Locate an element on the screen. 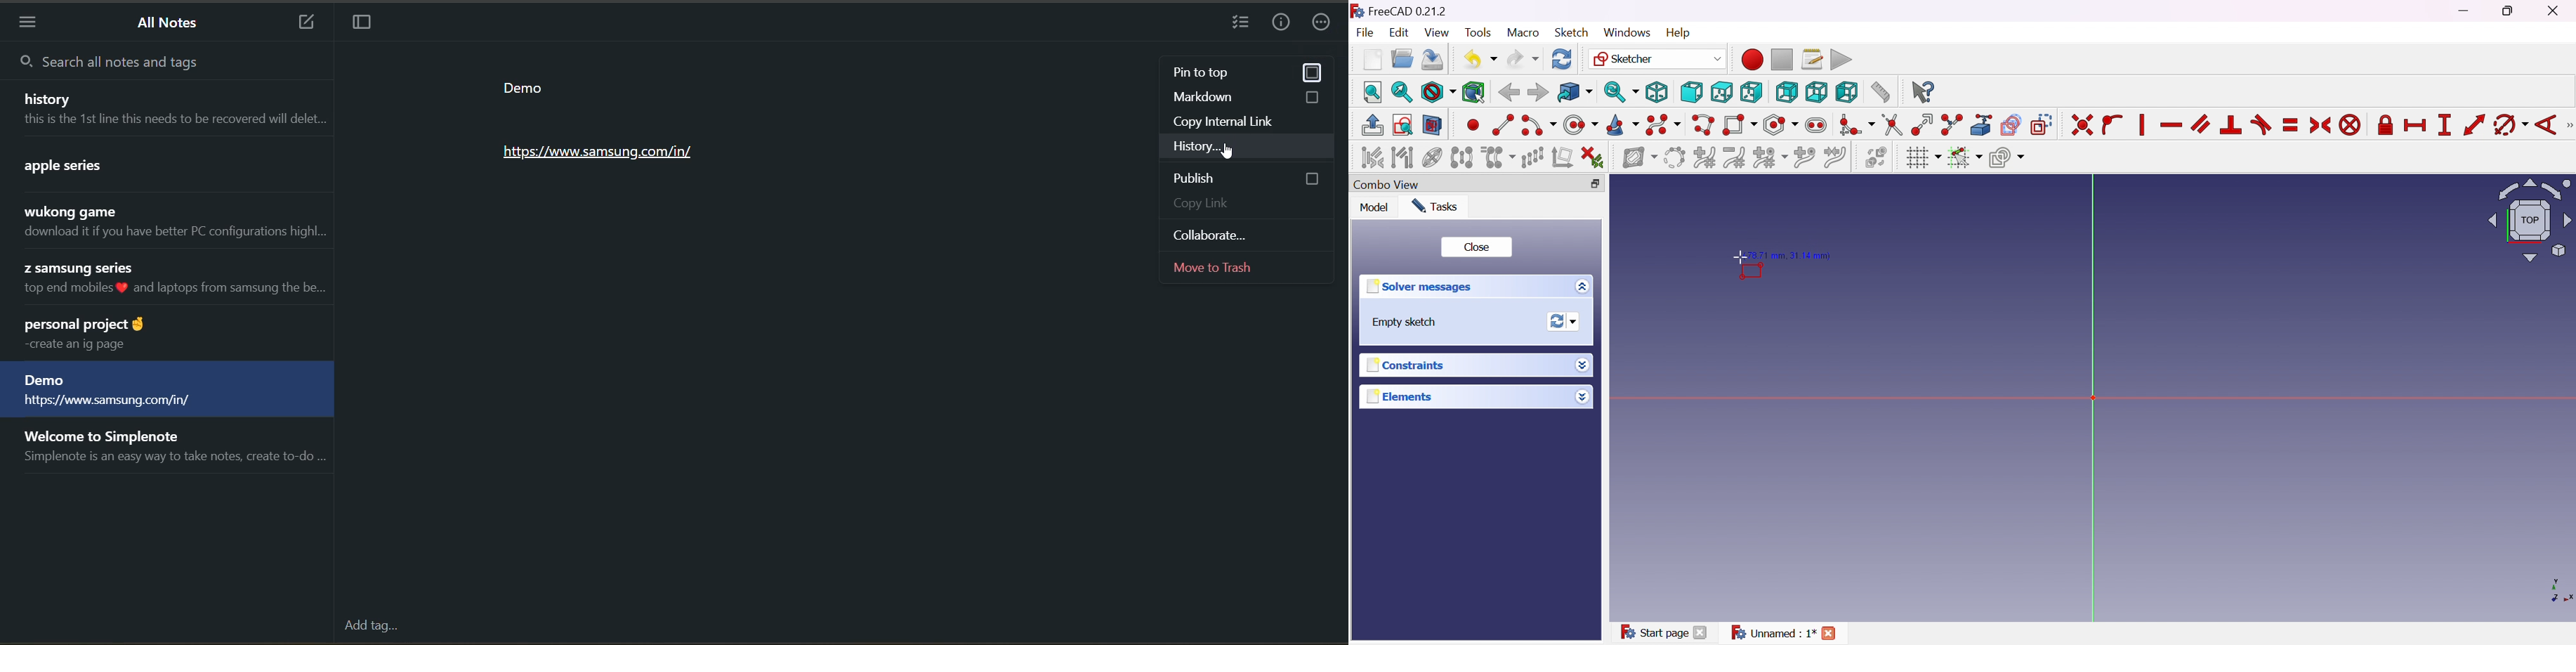 The height and width of the screenshot is (672, 2576). Toggle construction geometry is located at coordinates (2043, 125).